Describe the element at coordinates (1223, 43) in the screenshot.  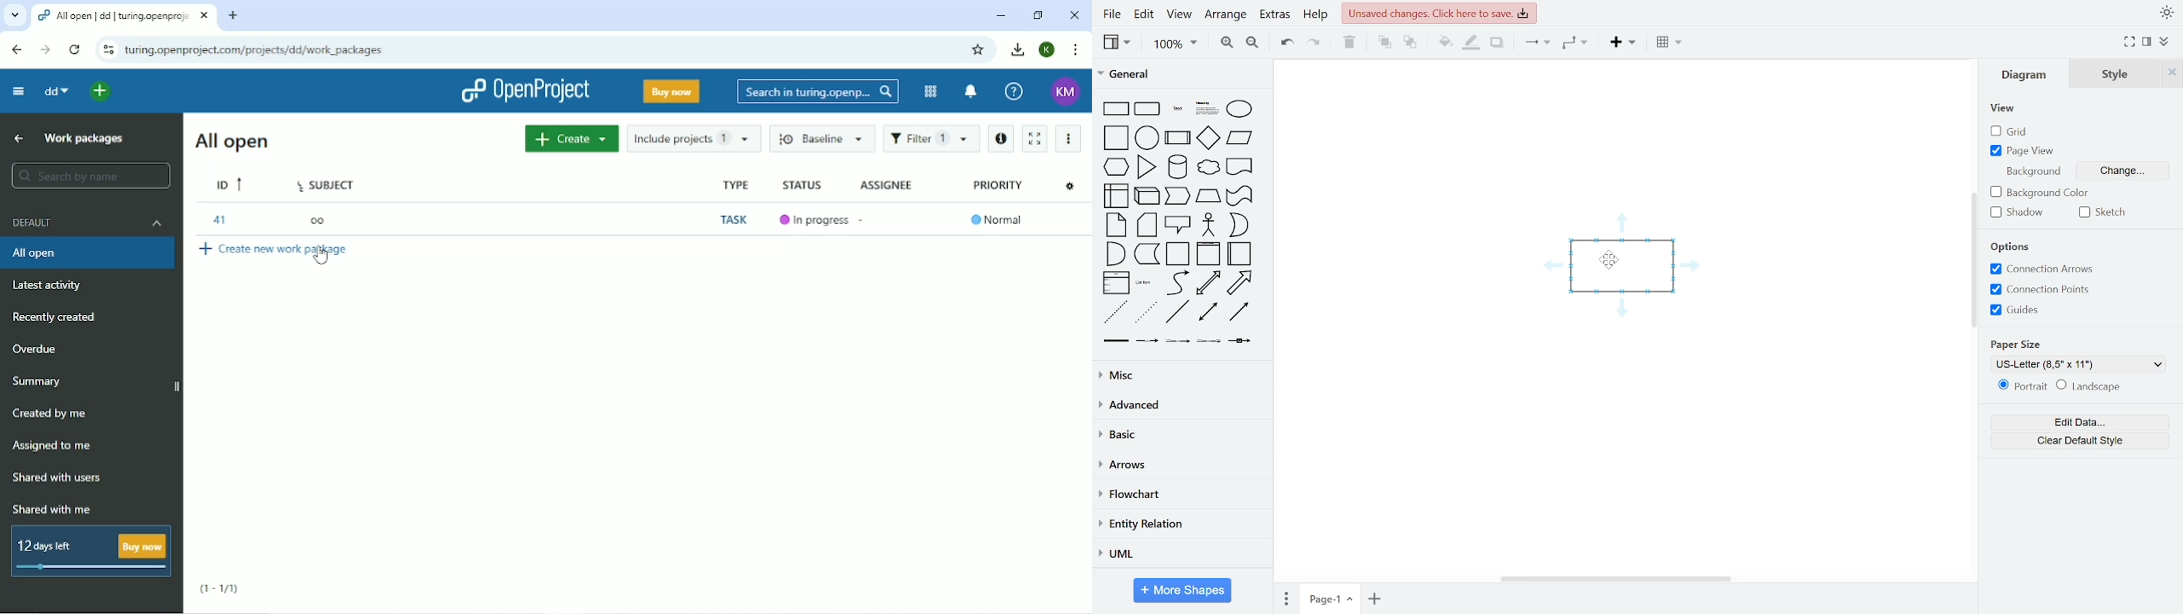
I see `zoom in` at that location.